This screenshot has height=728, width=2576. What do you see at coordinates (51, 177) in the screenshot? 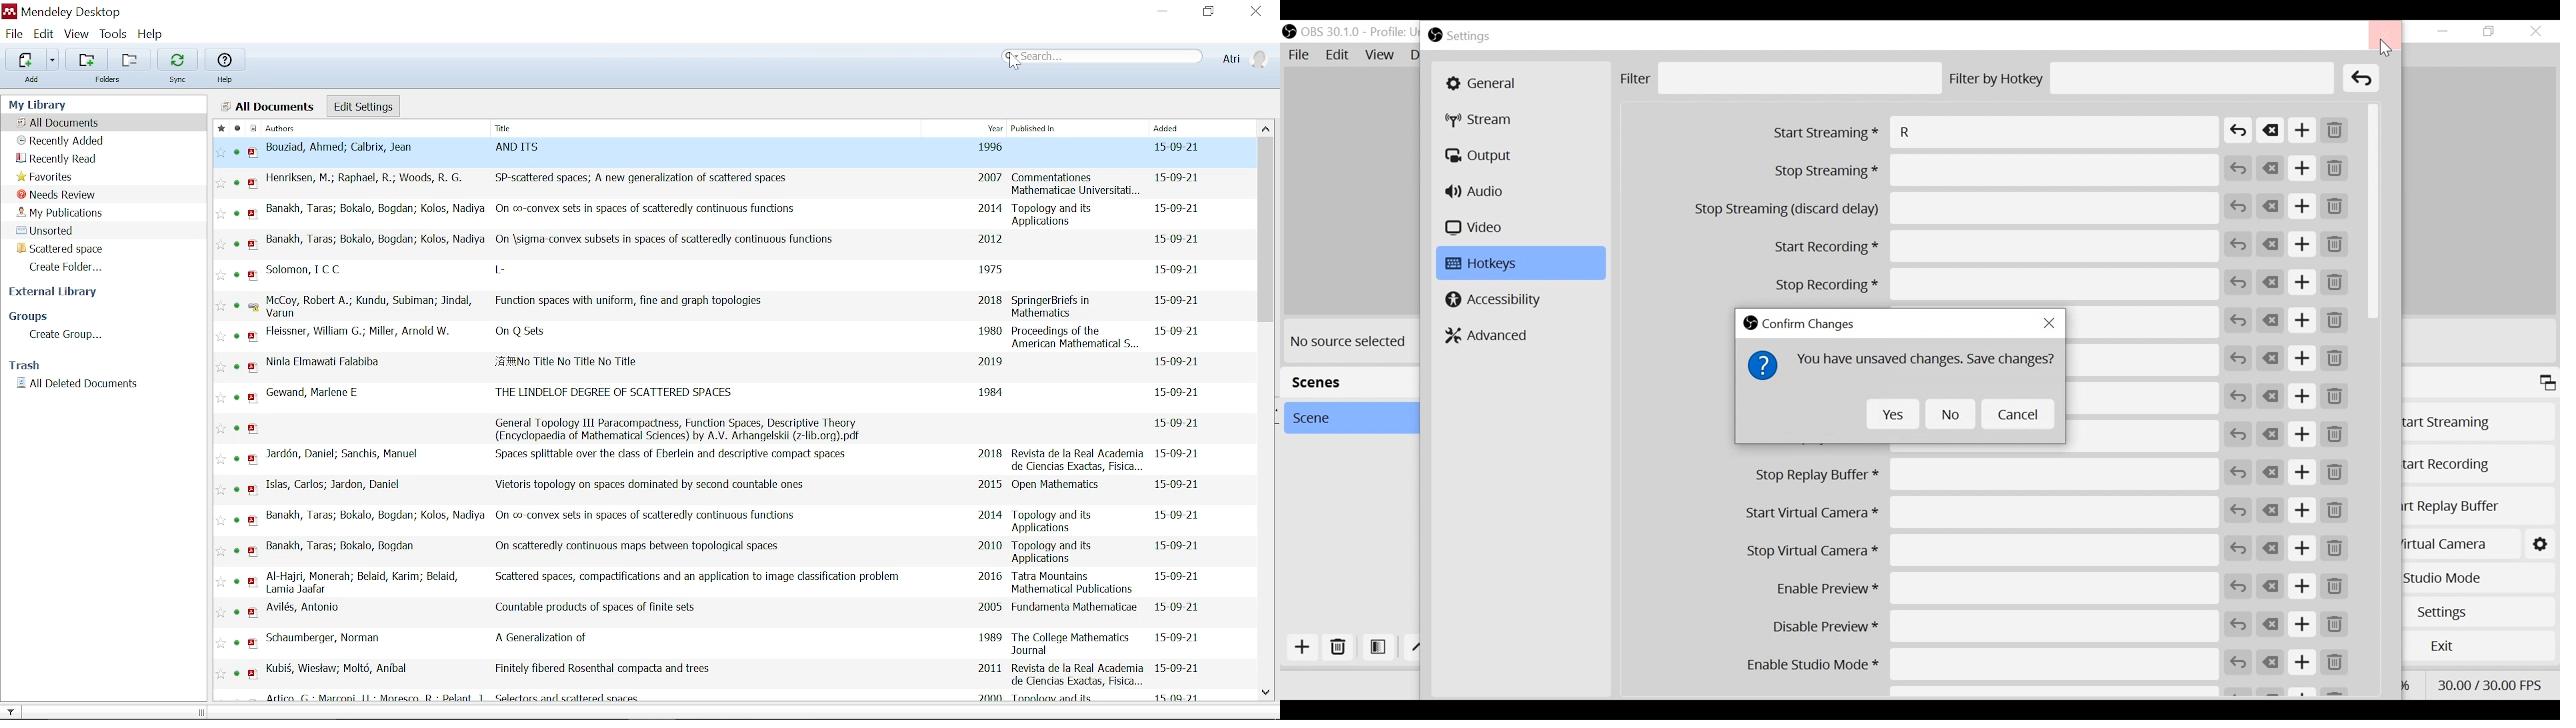
I see `Favorites` at bounding box center [51, 177].